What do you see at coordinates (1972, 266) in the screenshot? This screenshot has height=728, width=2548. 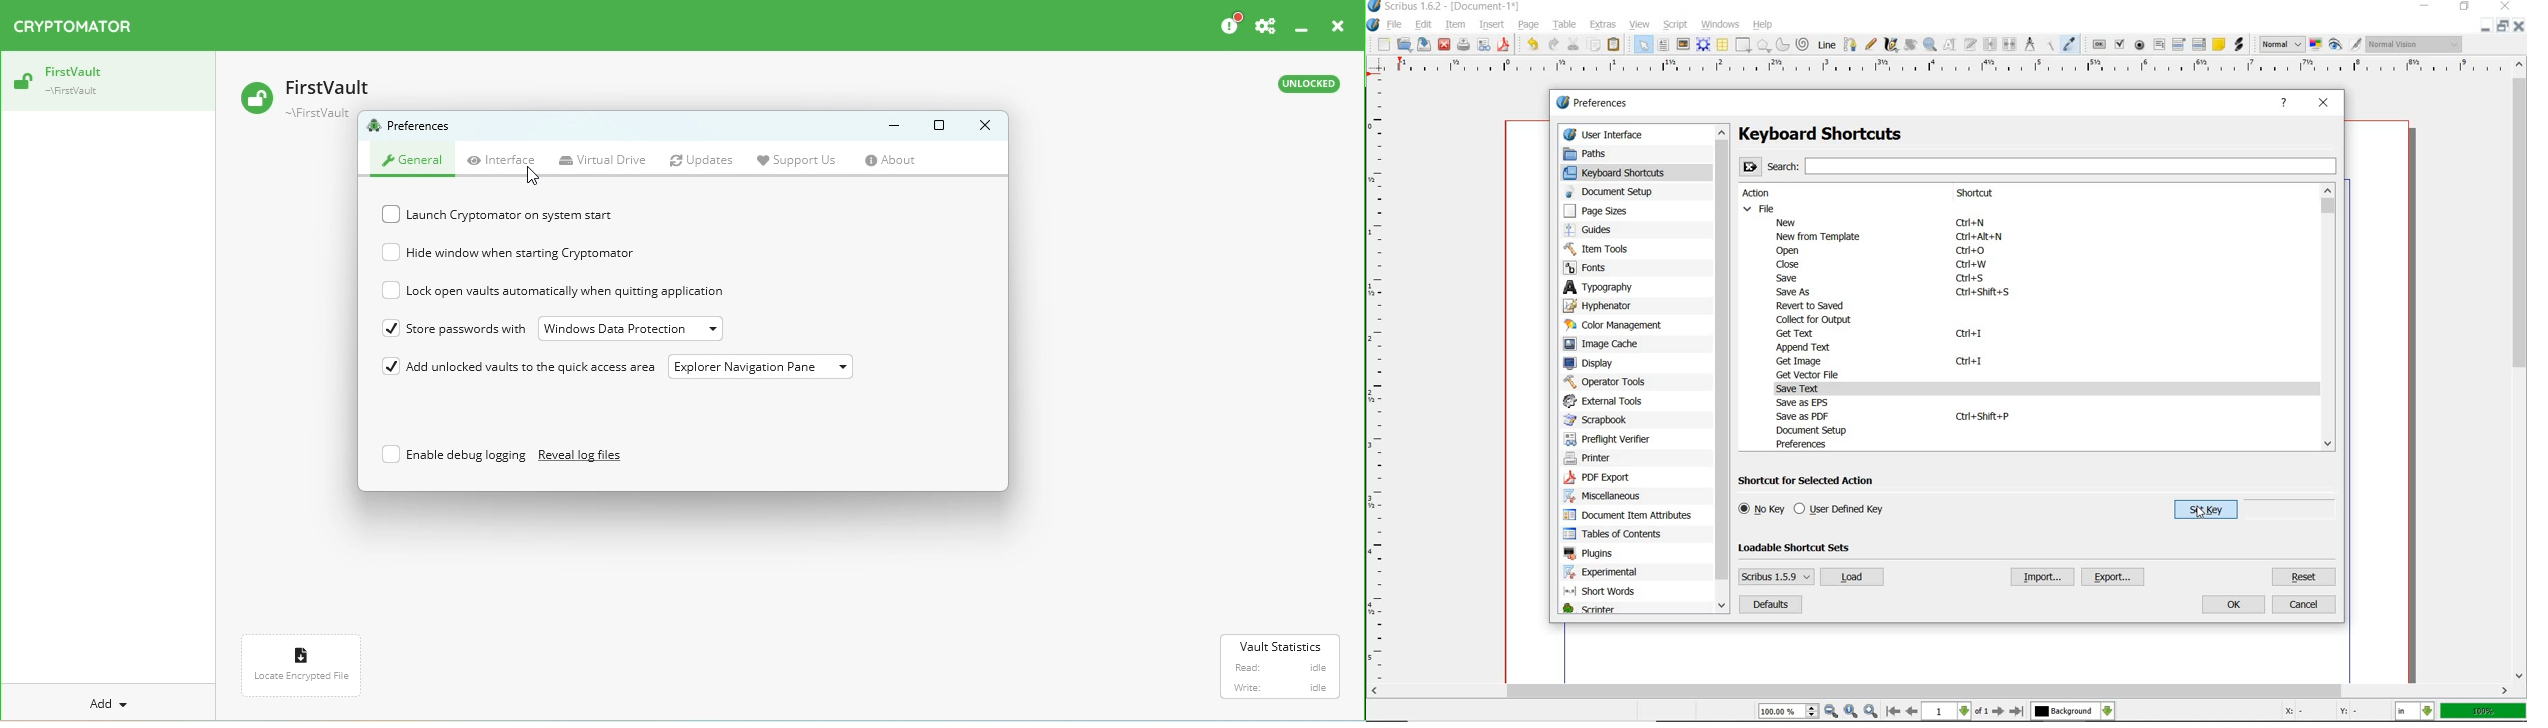 I see `Ctrl + W` at bounding box center [1972, 266].